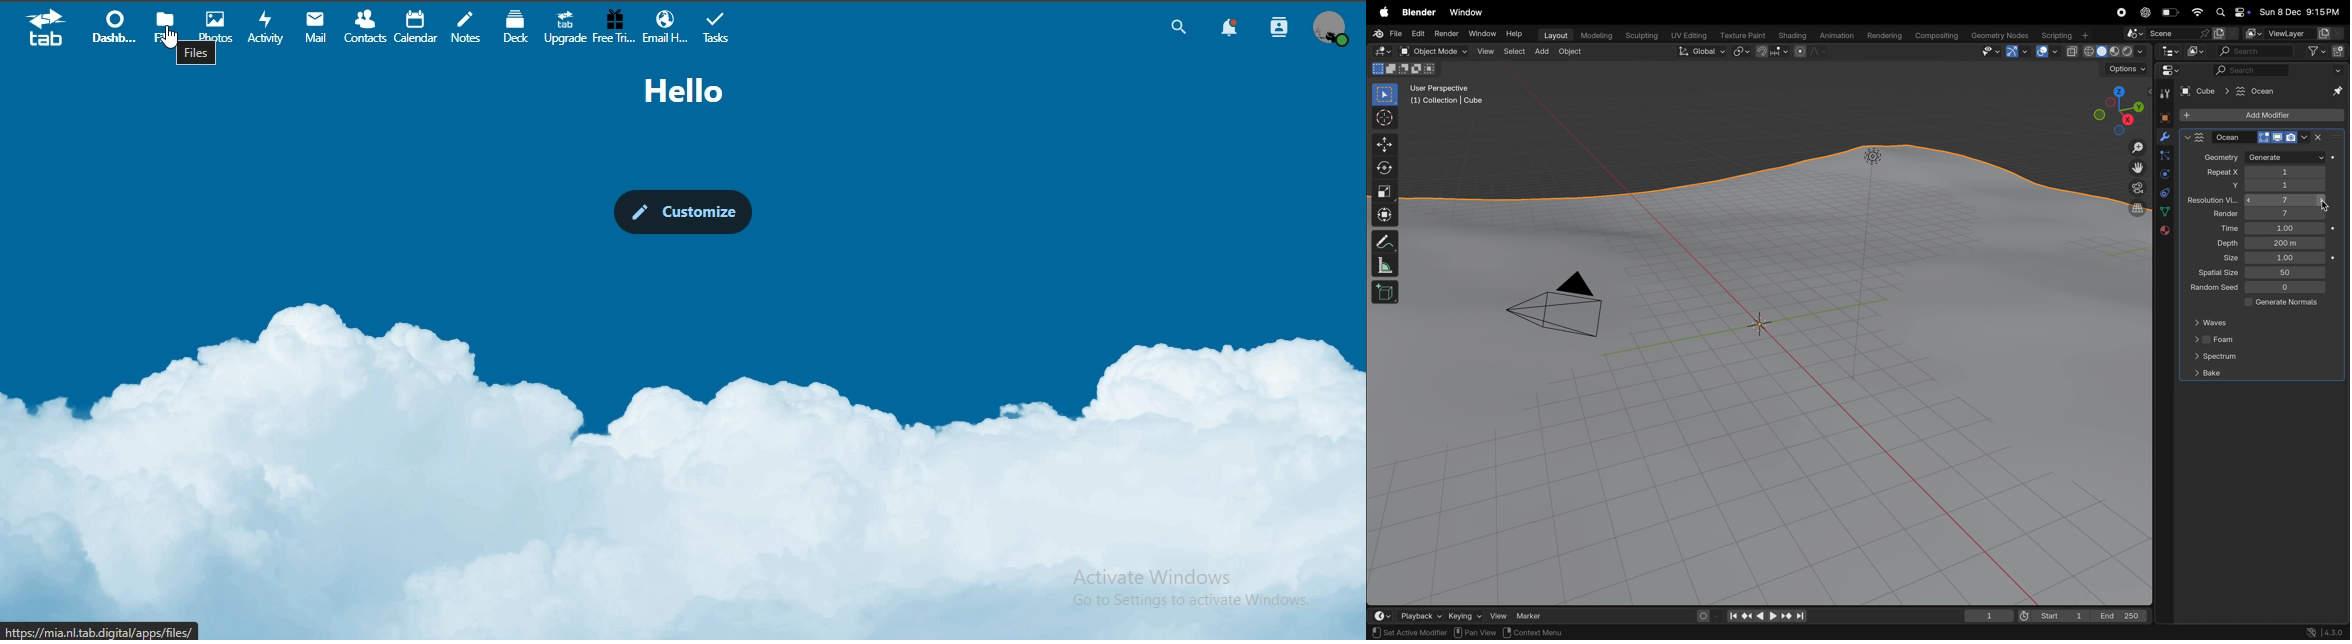 This screenshot has width=2352, height=644. I want to click on new filters, so click(2312, 52).